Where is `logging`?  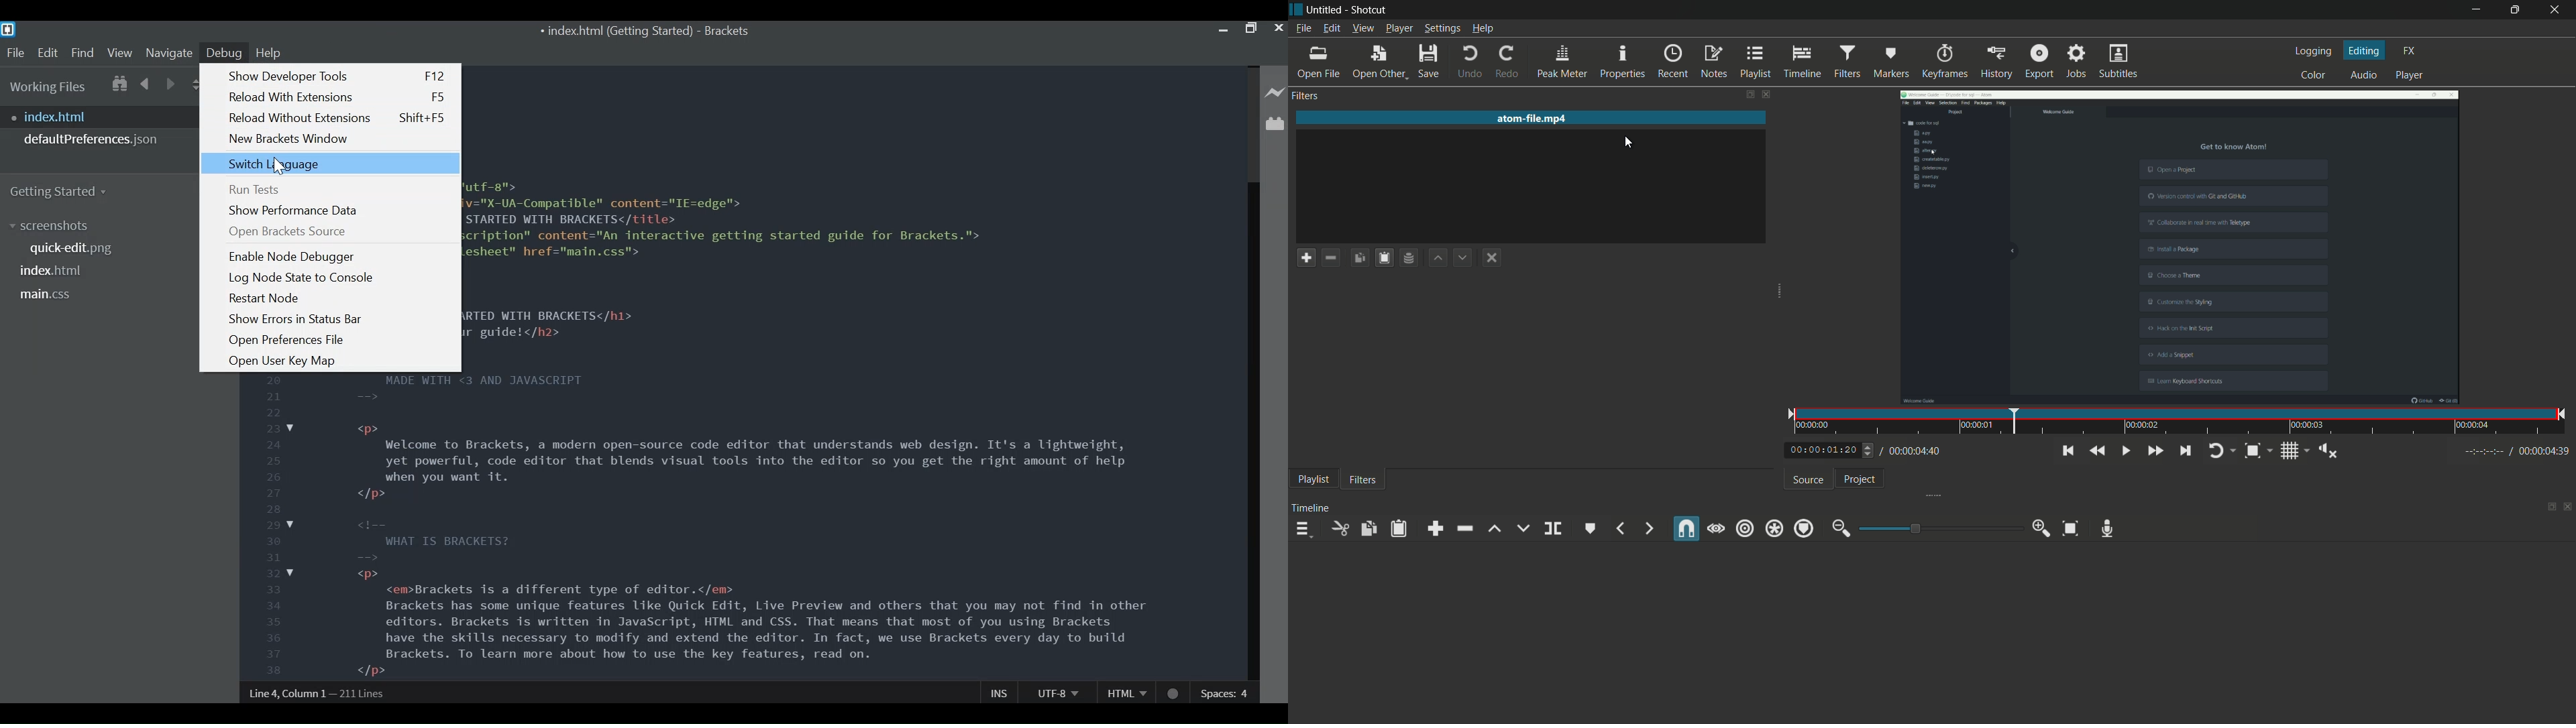 logging is located at coordinates (2312, 50).